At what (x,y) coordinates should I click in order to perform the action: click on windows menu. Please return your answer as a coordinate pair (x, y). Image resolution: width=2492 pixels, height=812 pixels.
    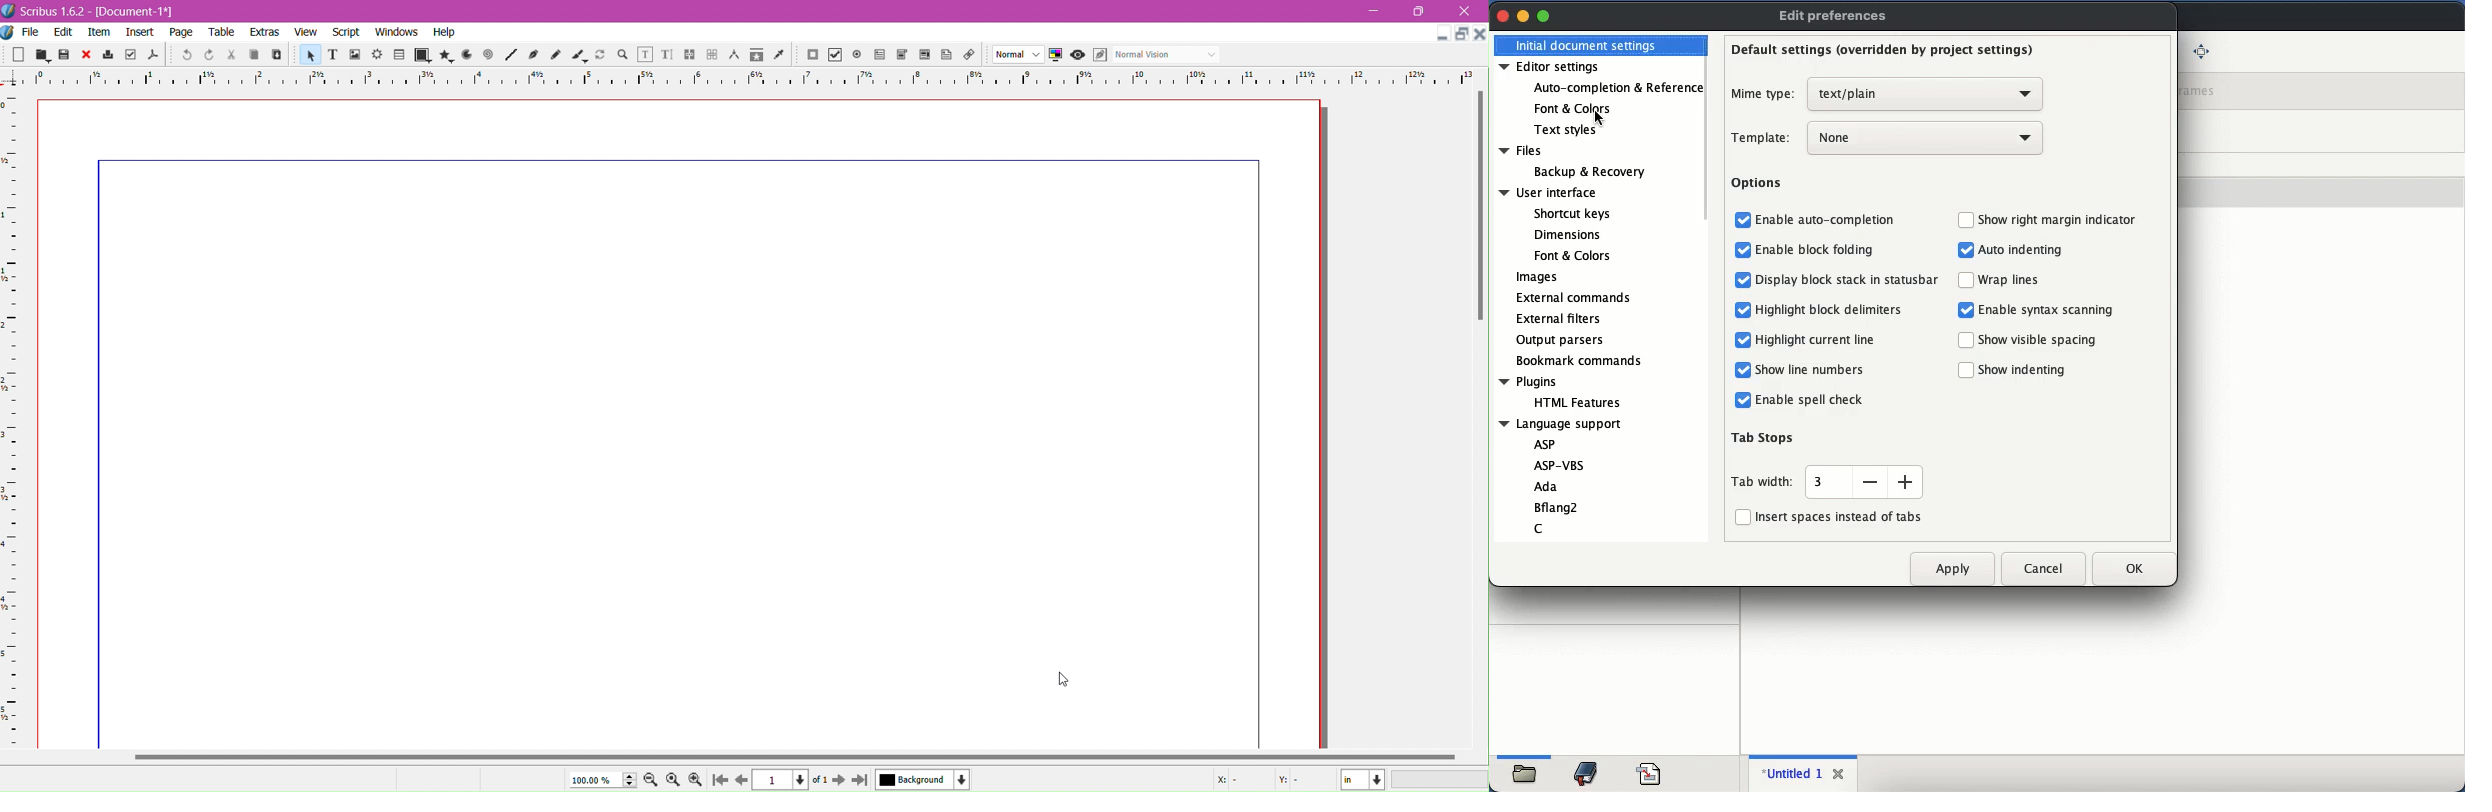
    Looking at the image, I should click on (396, 33).